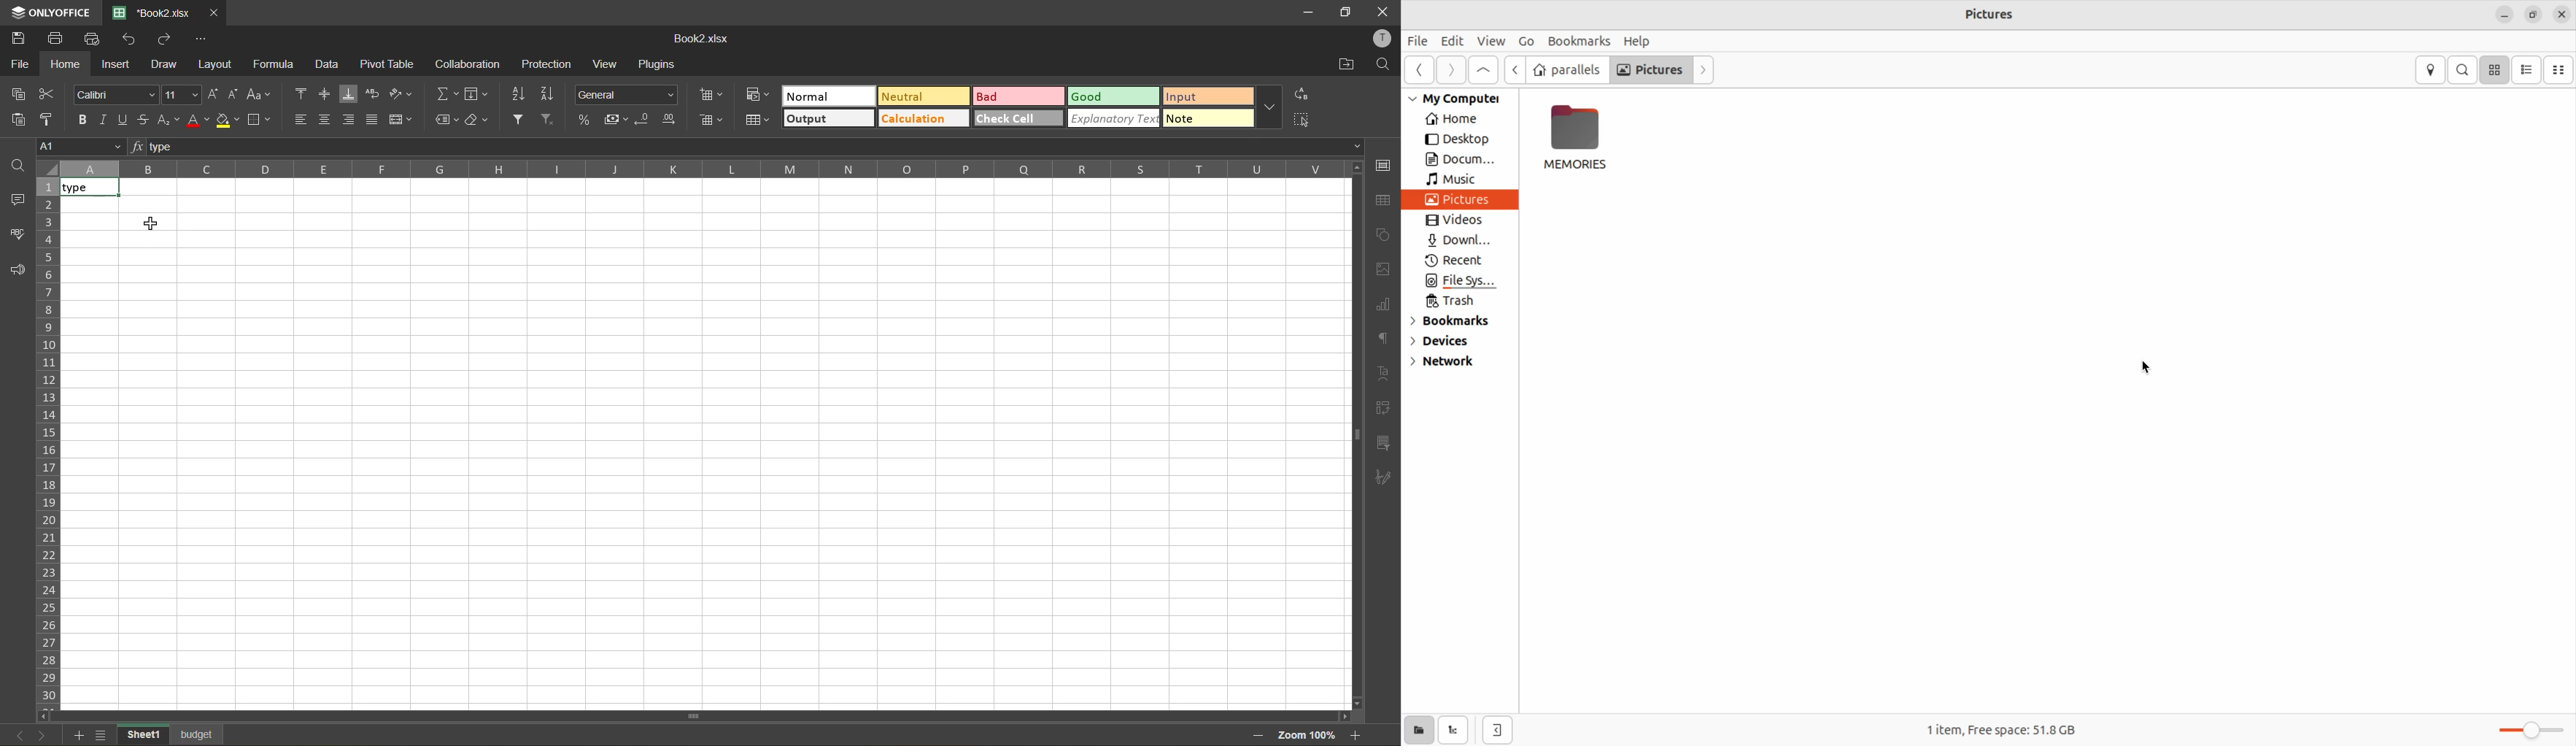 The height and width of the screenshot is (756, 2576). Describe the element at coordinates (347, 93) in the screenshot. I see `align bottom` at that location.